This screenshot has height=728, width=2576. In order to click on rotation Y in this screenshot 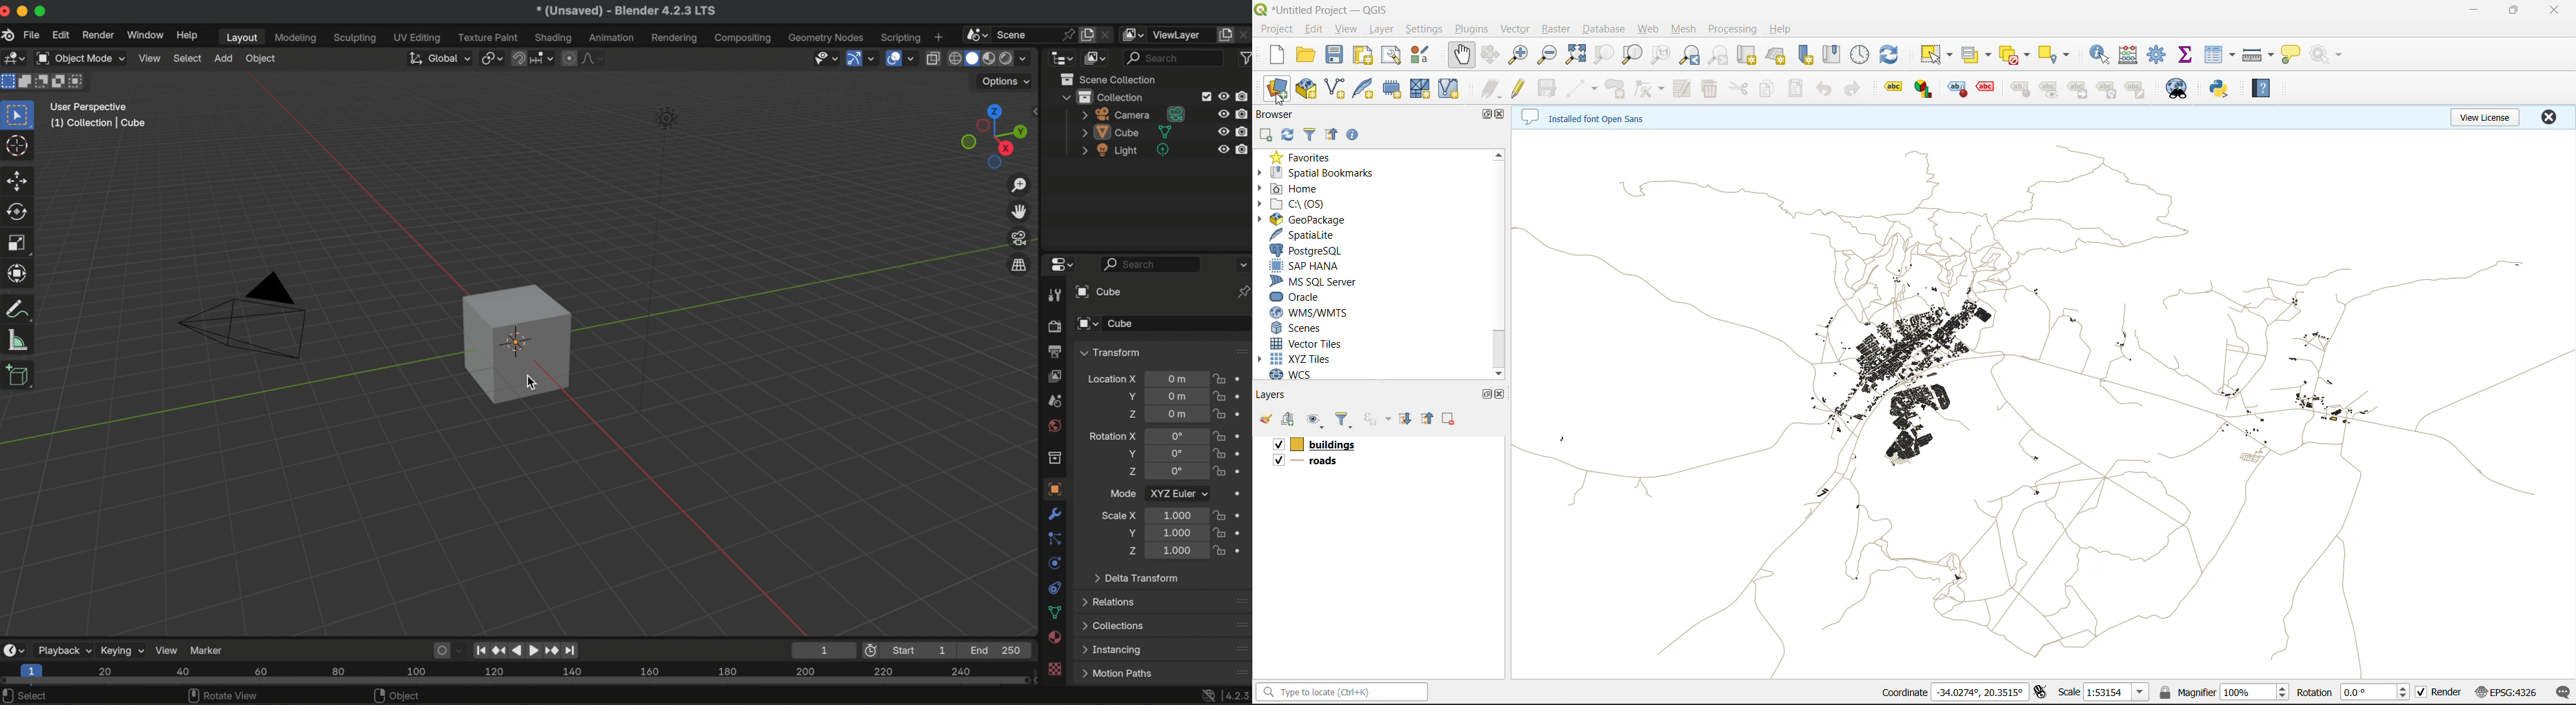, I will do `click(1131, 454)`.